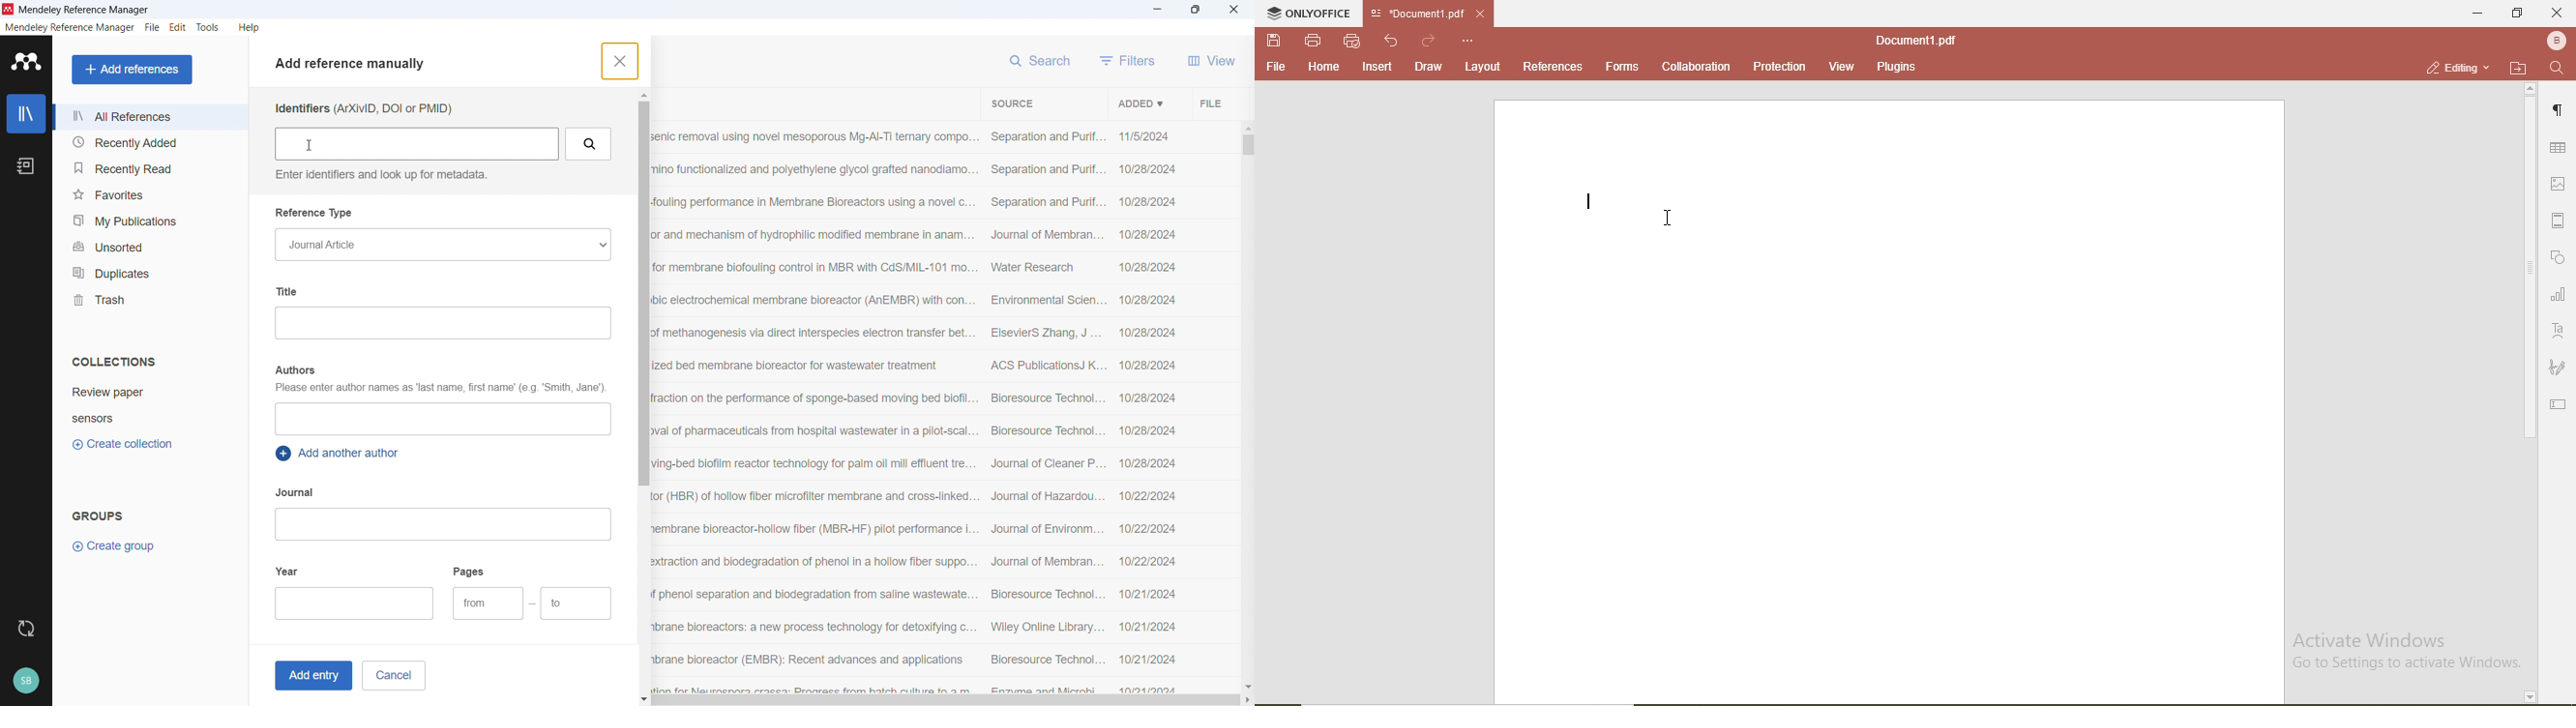  I want to click on search, so click(2560, 71).